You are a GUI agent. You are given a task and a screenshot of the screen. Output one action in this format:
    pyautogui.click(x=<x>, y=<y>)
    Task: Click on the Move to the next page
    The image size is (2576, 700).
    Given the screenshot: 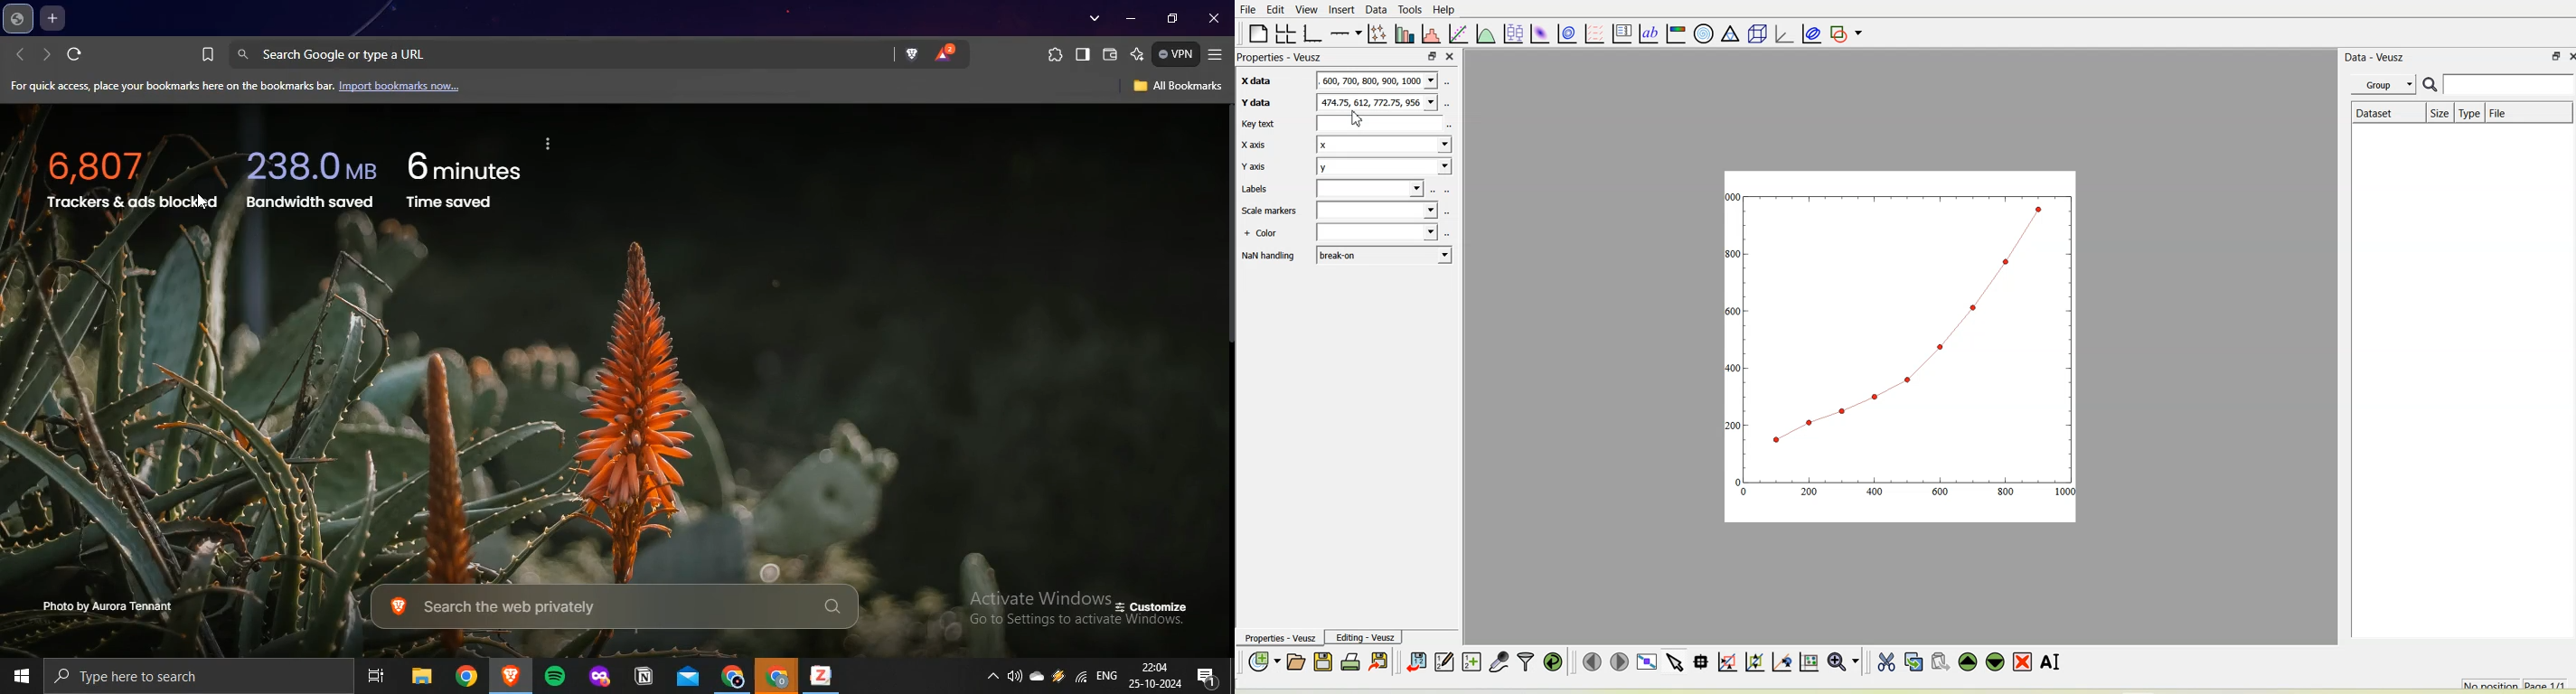 What is the action you would take?
    pyautogui.click(x=1620, y=661)
    